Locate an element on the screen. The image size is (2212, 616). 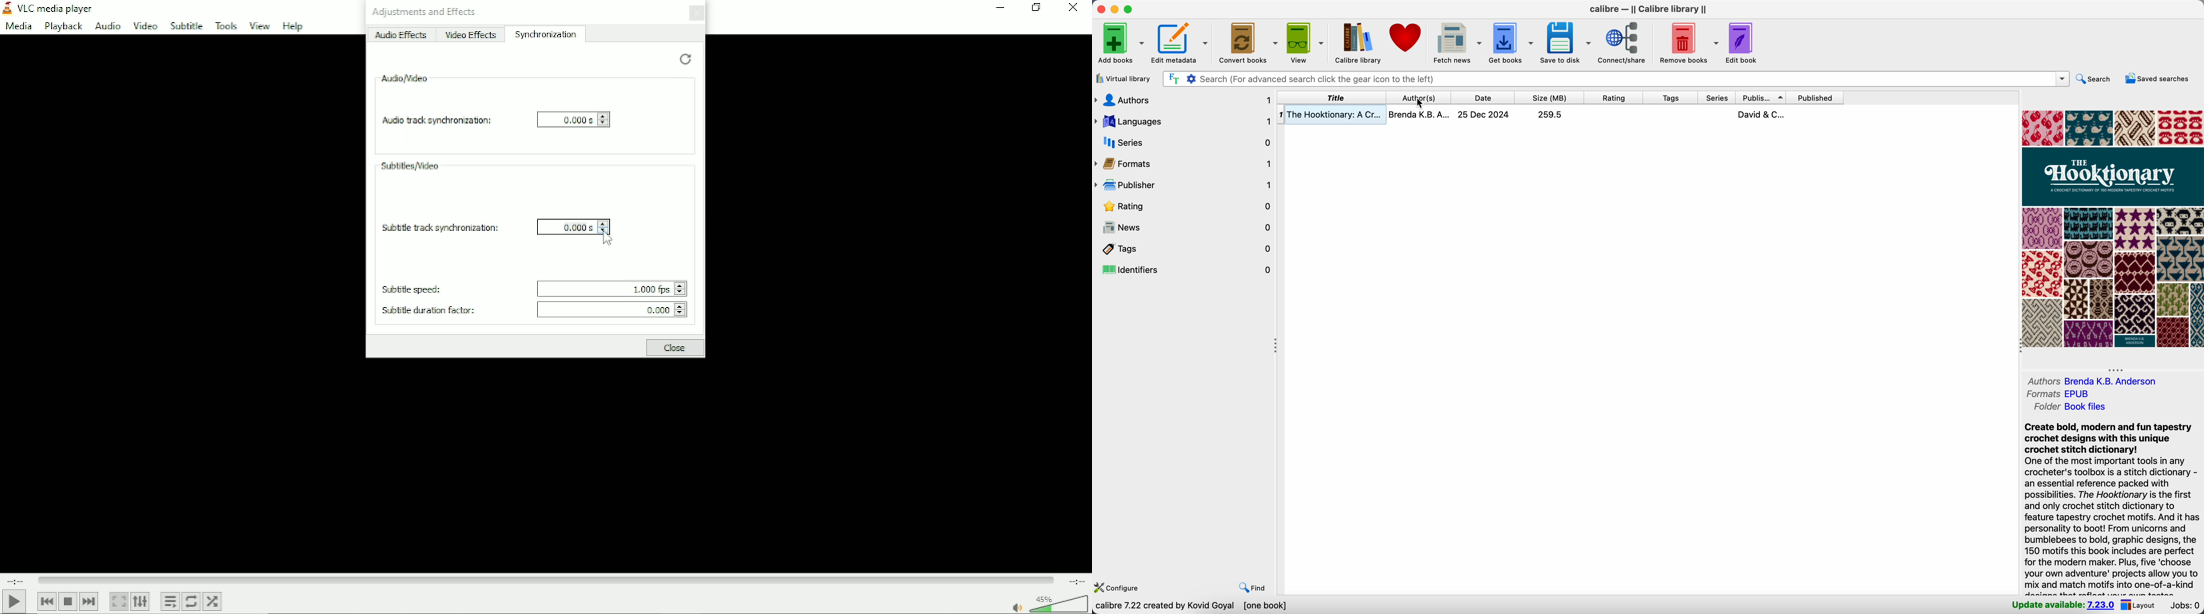
Stop playlist is located at coordinates (69, 601).